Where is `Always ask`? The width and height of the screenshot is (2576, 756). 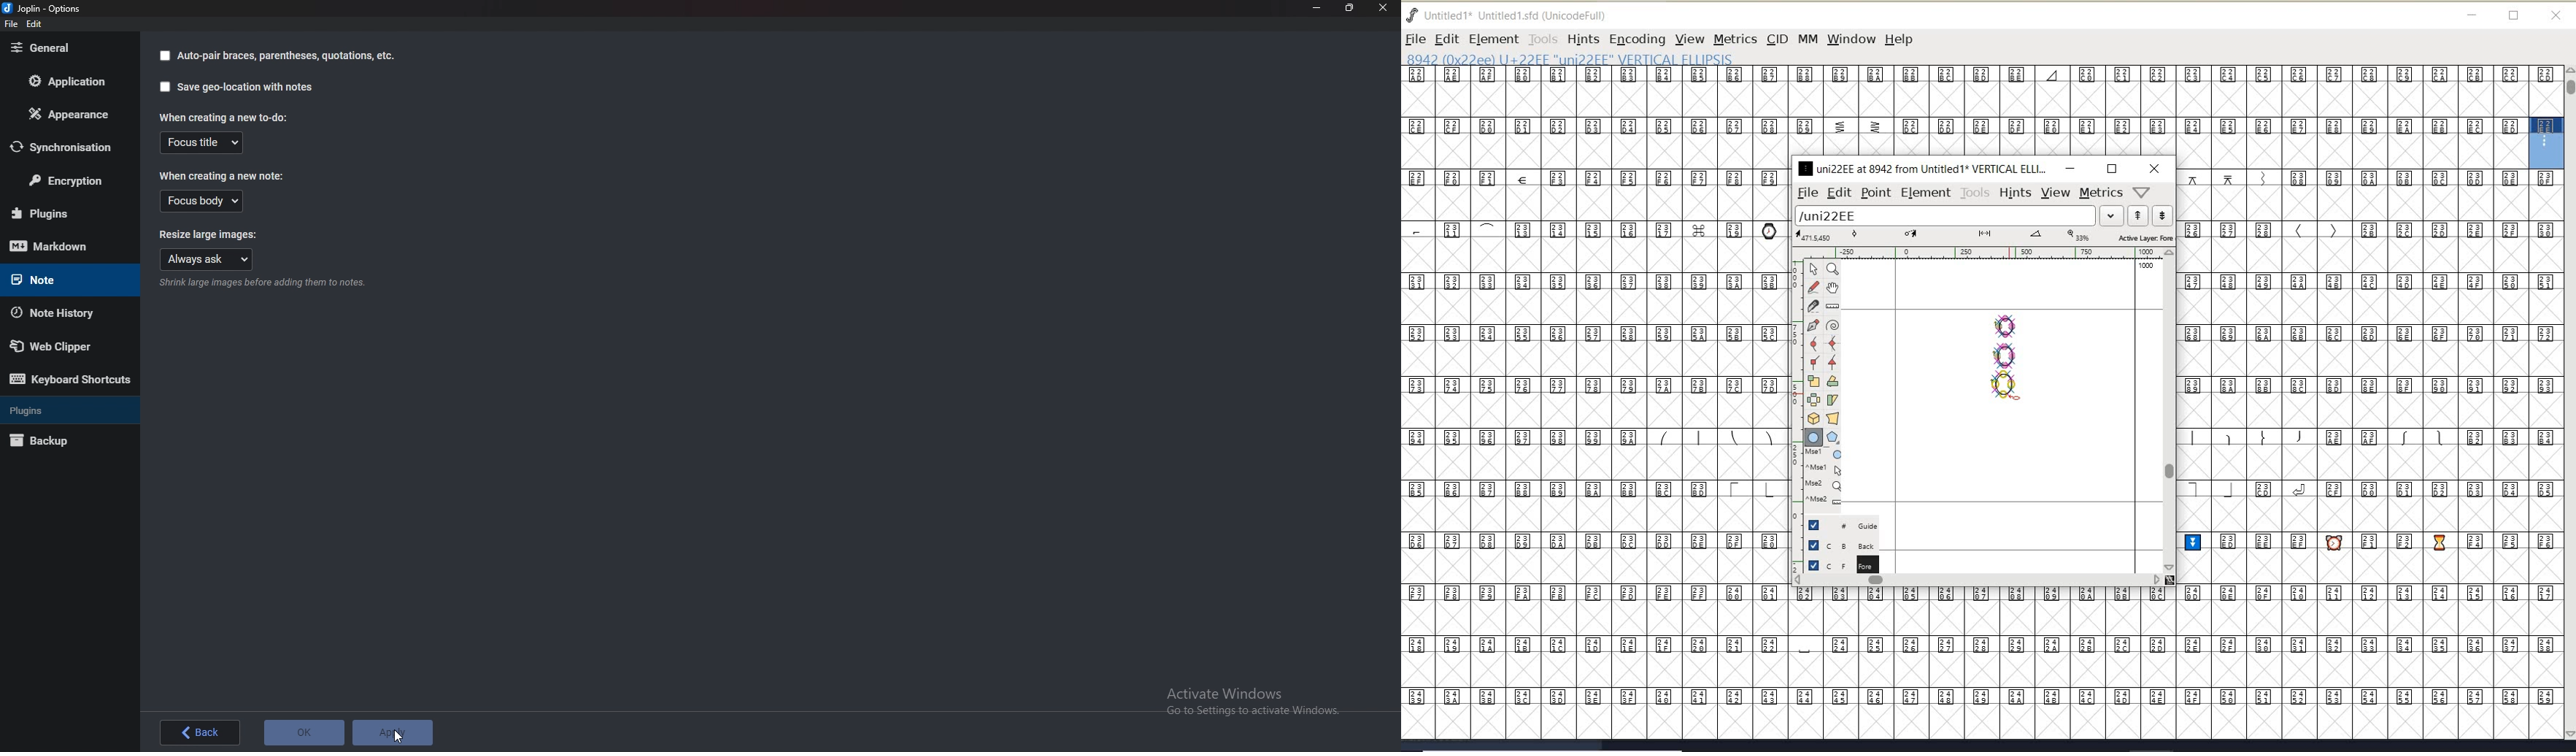
Always ask is located at coordinates (207, 261).